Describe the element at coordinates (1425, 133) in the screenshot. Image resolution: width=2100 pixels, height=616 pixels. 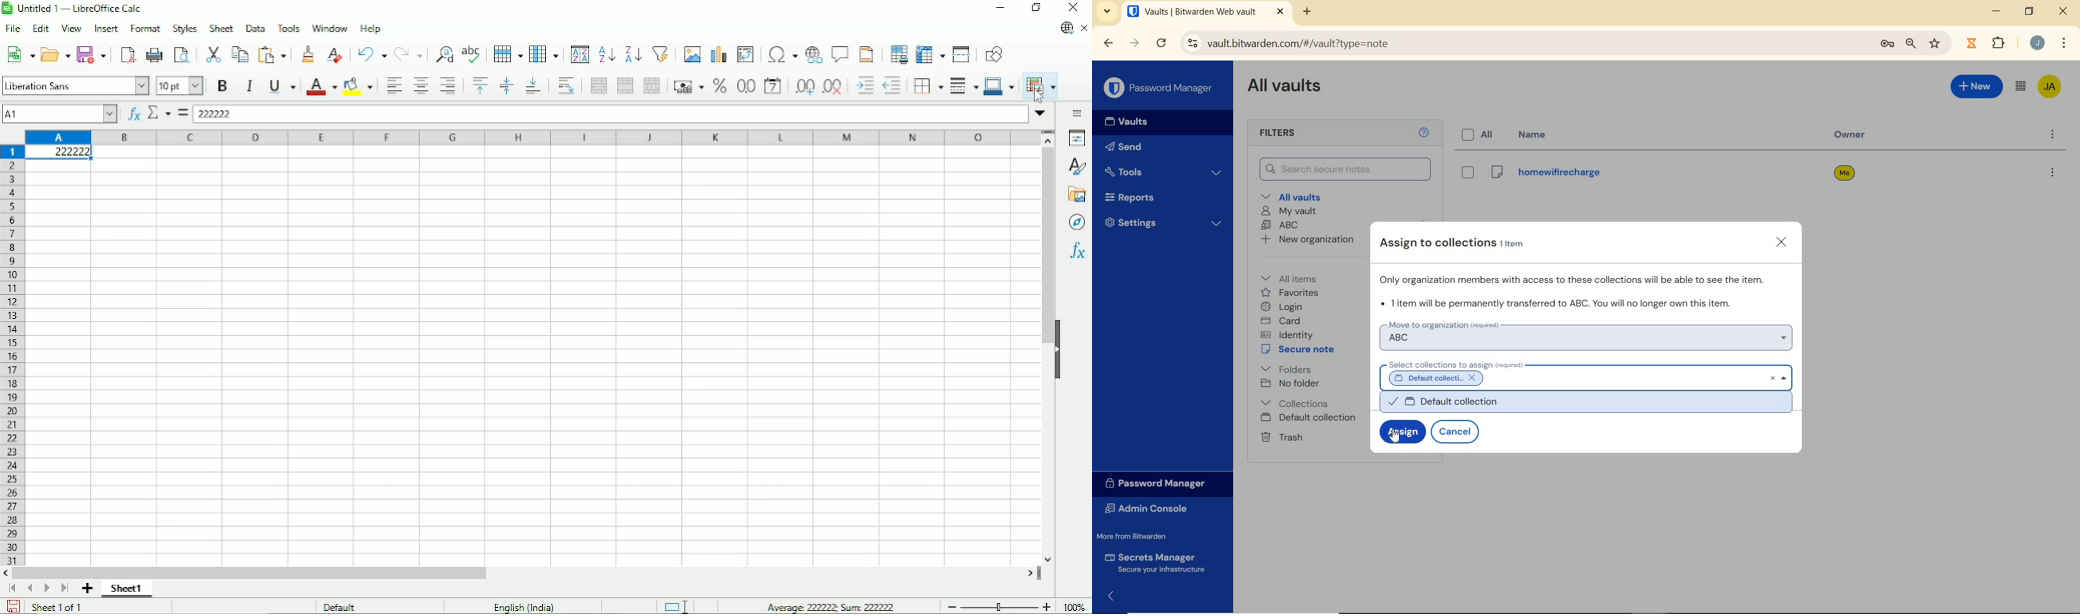
I see `Help` at that location.